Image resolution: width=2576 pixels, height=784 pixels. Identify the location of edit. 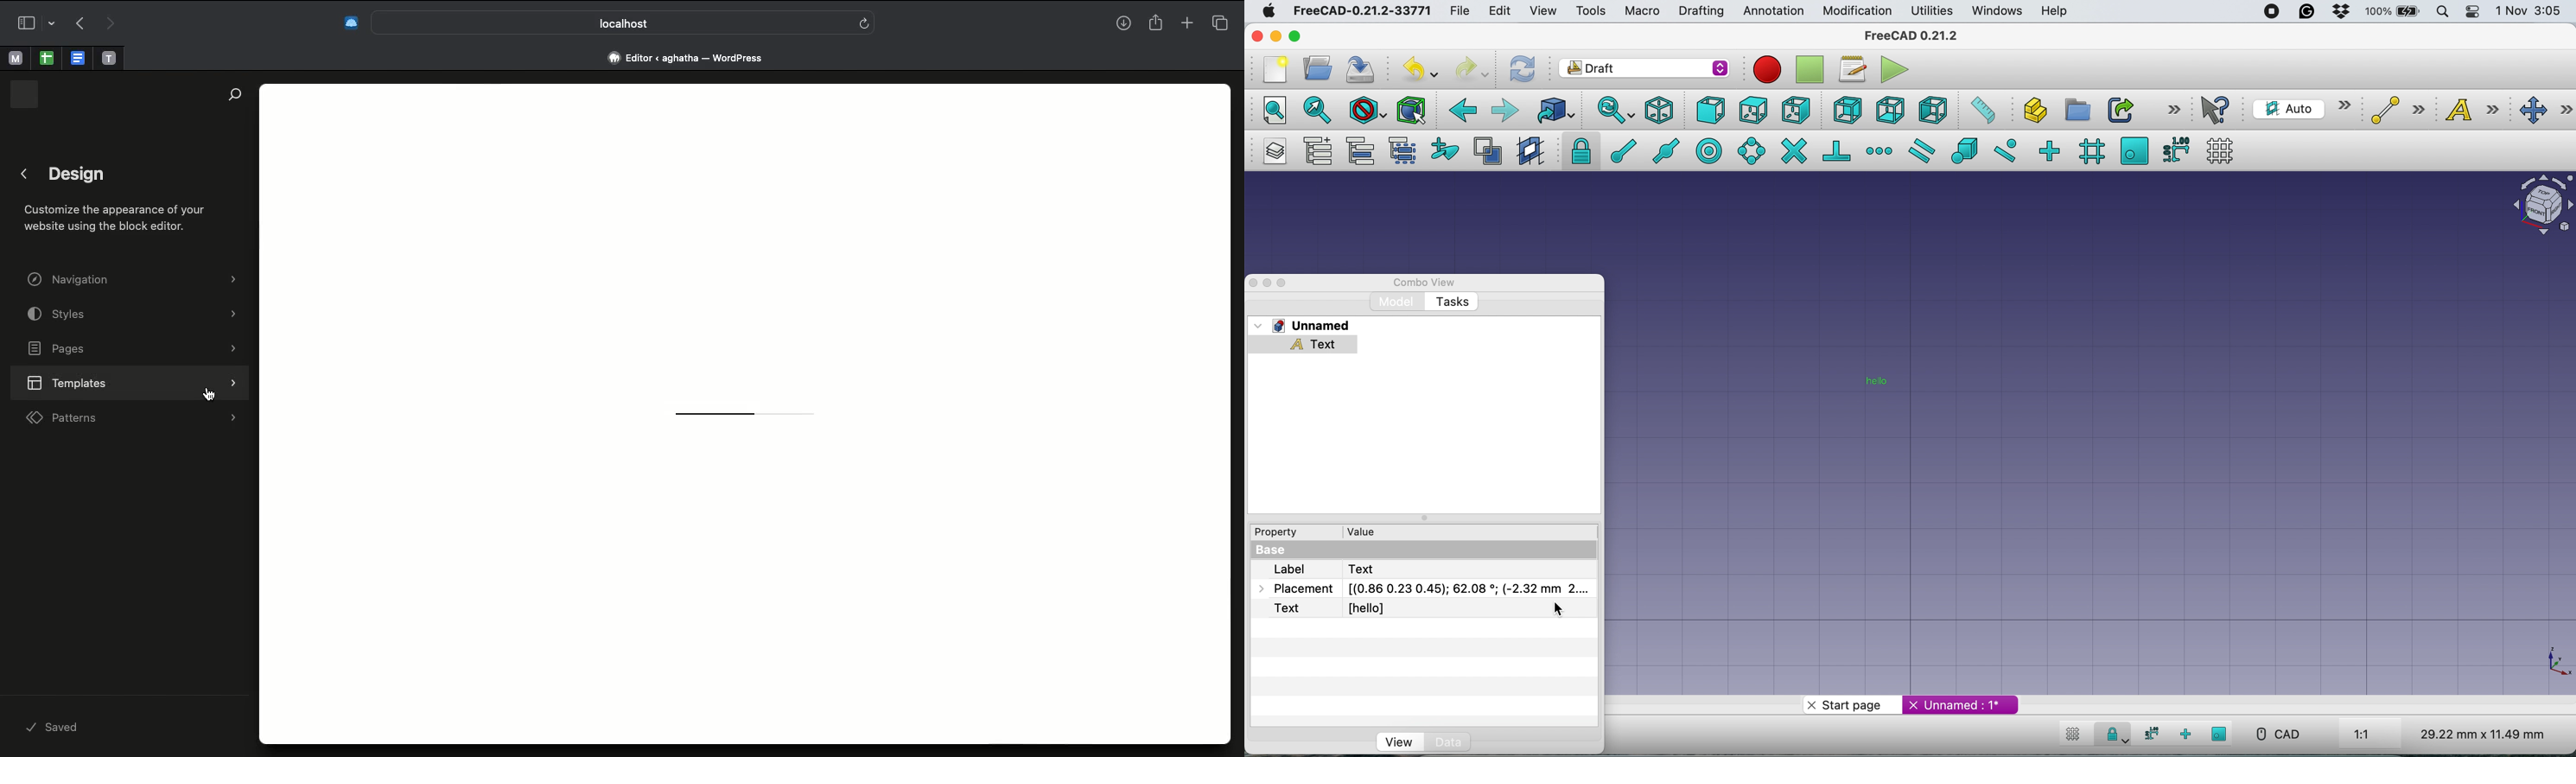
(1500, 10).